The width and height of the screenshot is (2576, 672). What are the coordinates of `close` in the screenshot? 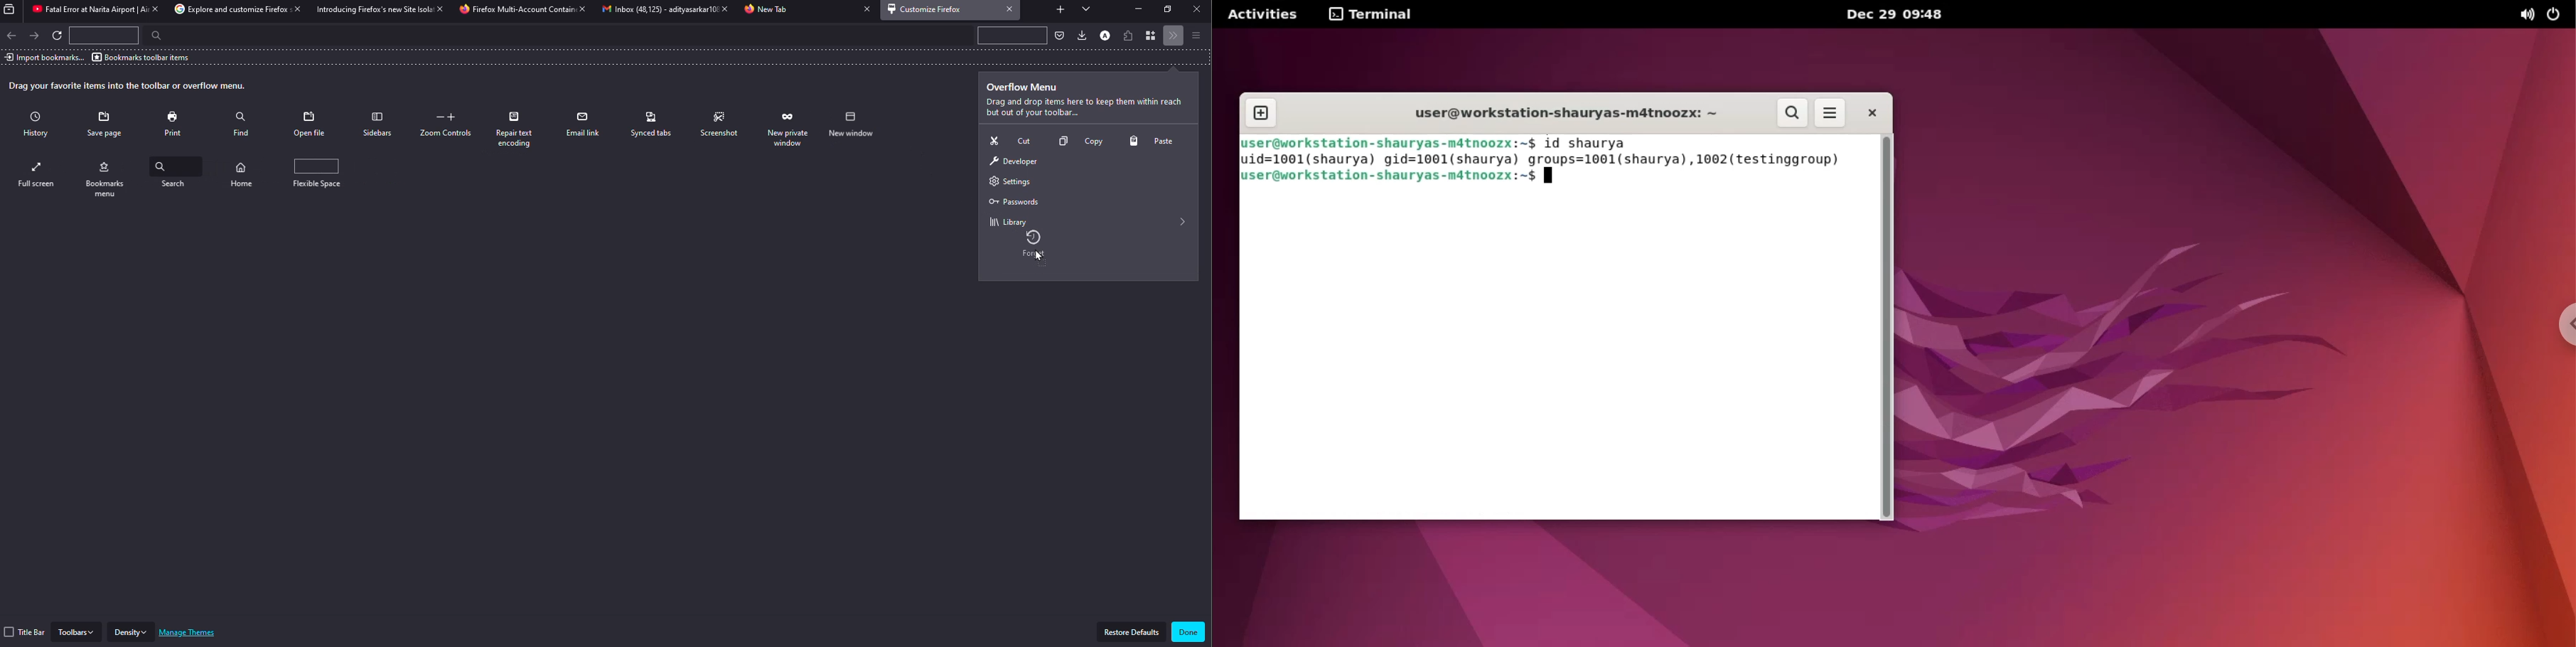 It's located at (582, 9).